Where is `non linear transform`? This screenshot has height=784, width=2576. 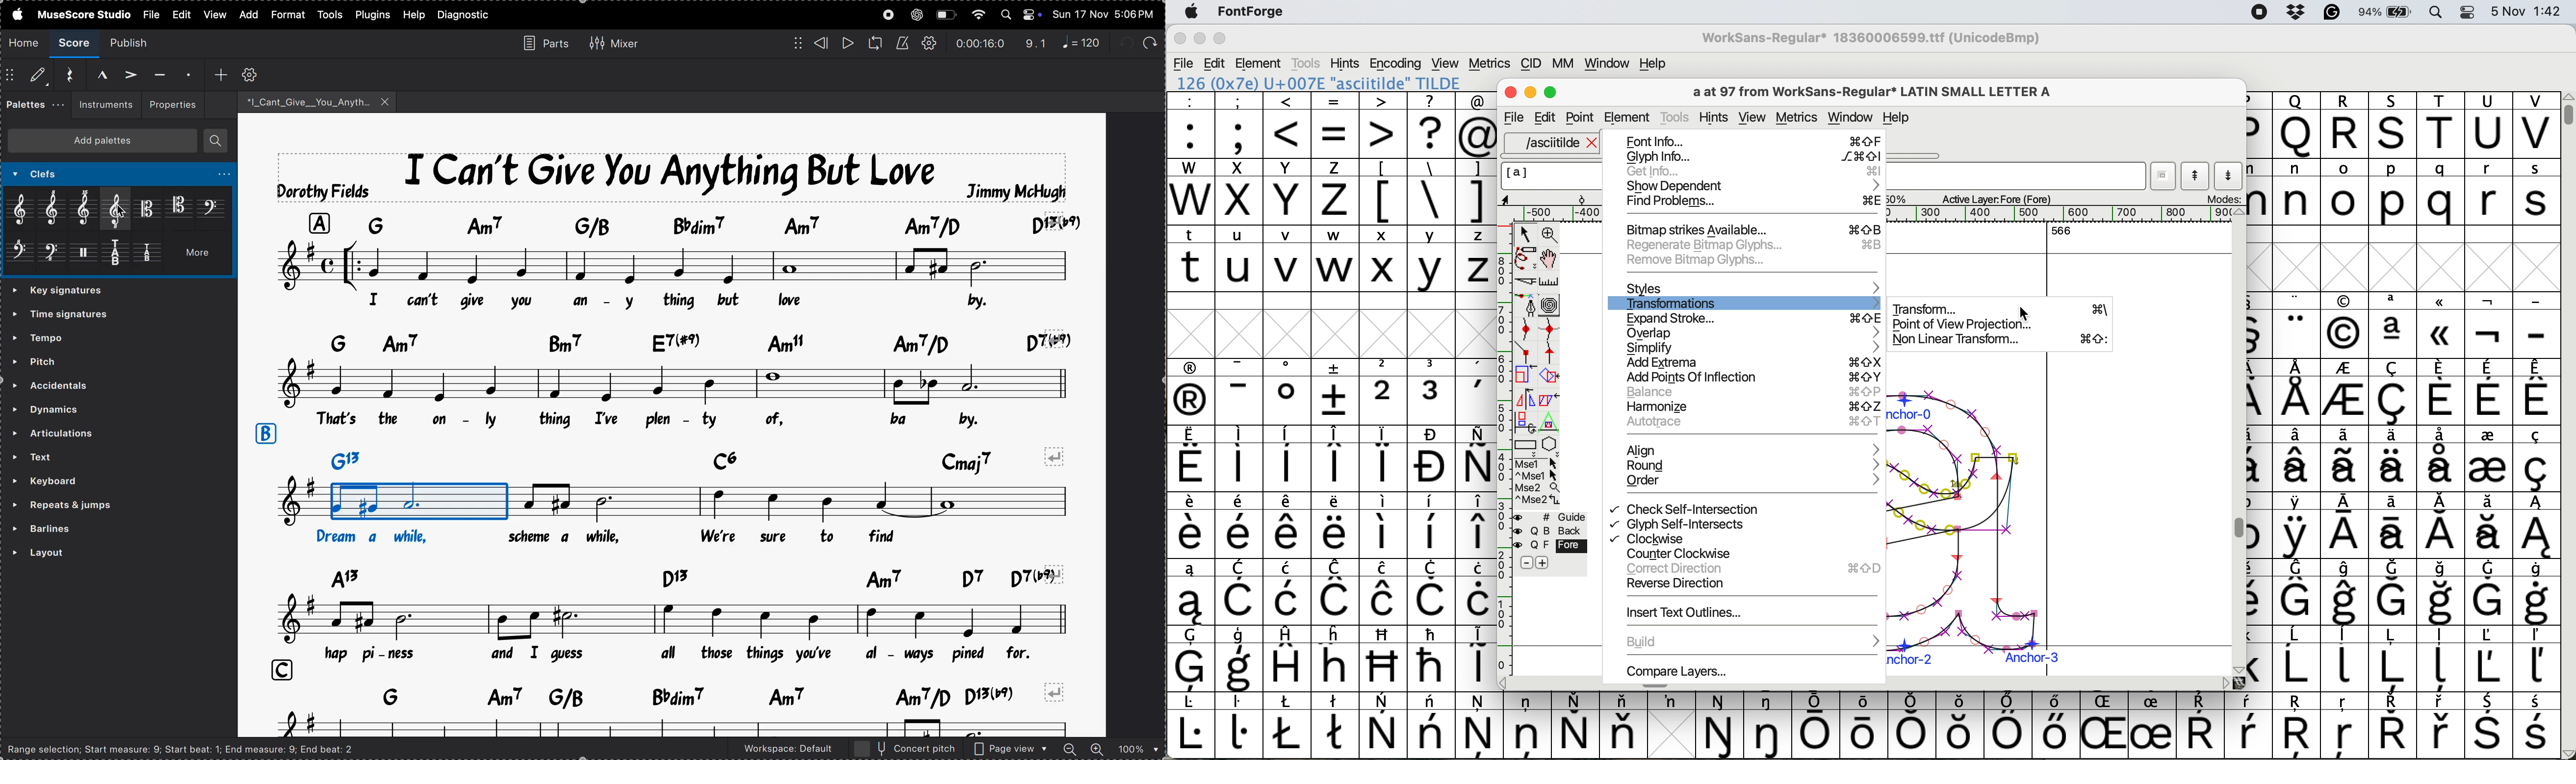 non linear transform is located at coordinates (1999, 341).